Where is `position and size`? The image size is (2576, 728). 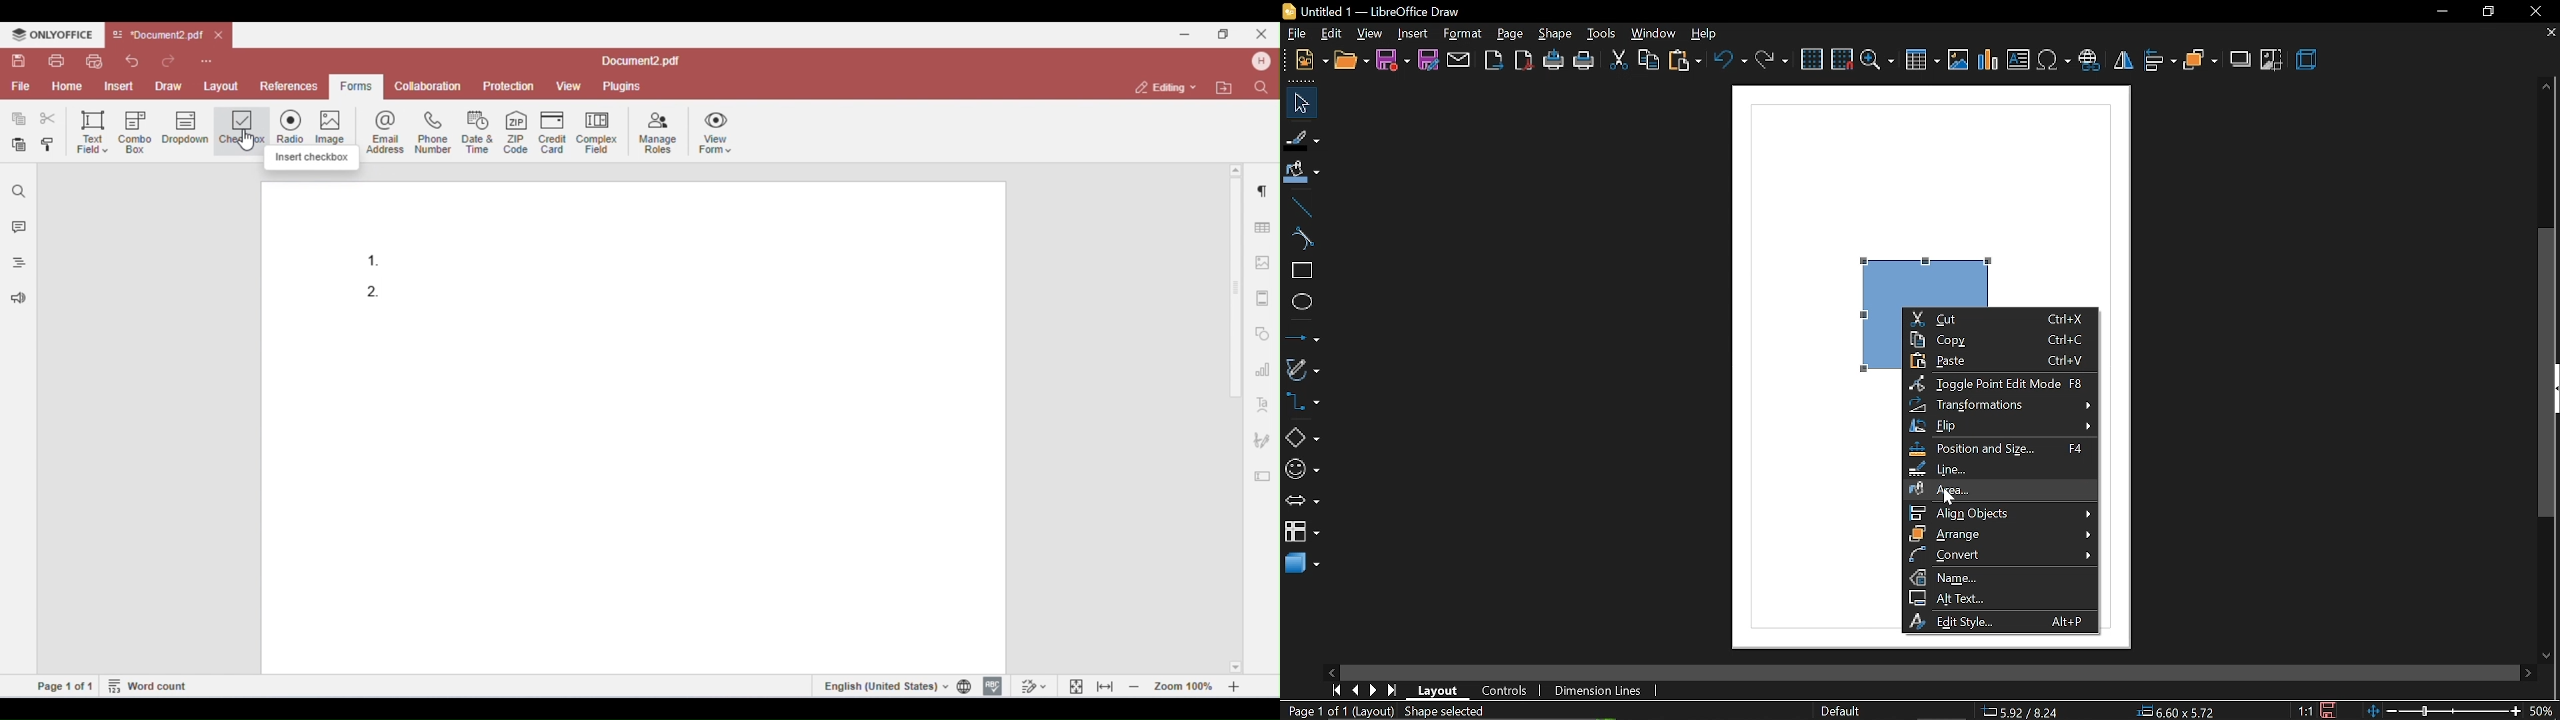
position and size is located at coordinates (2000, 448).